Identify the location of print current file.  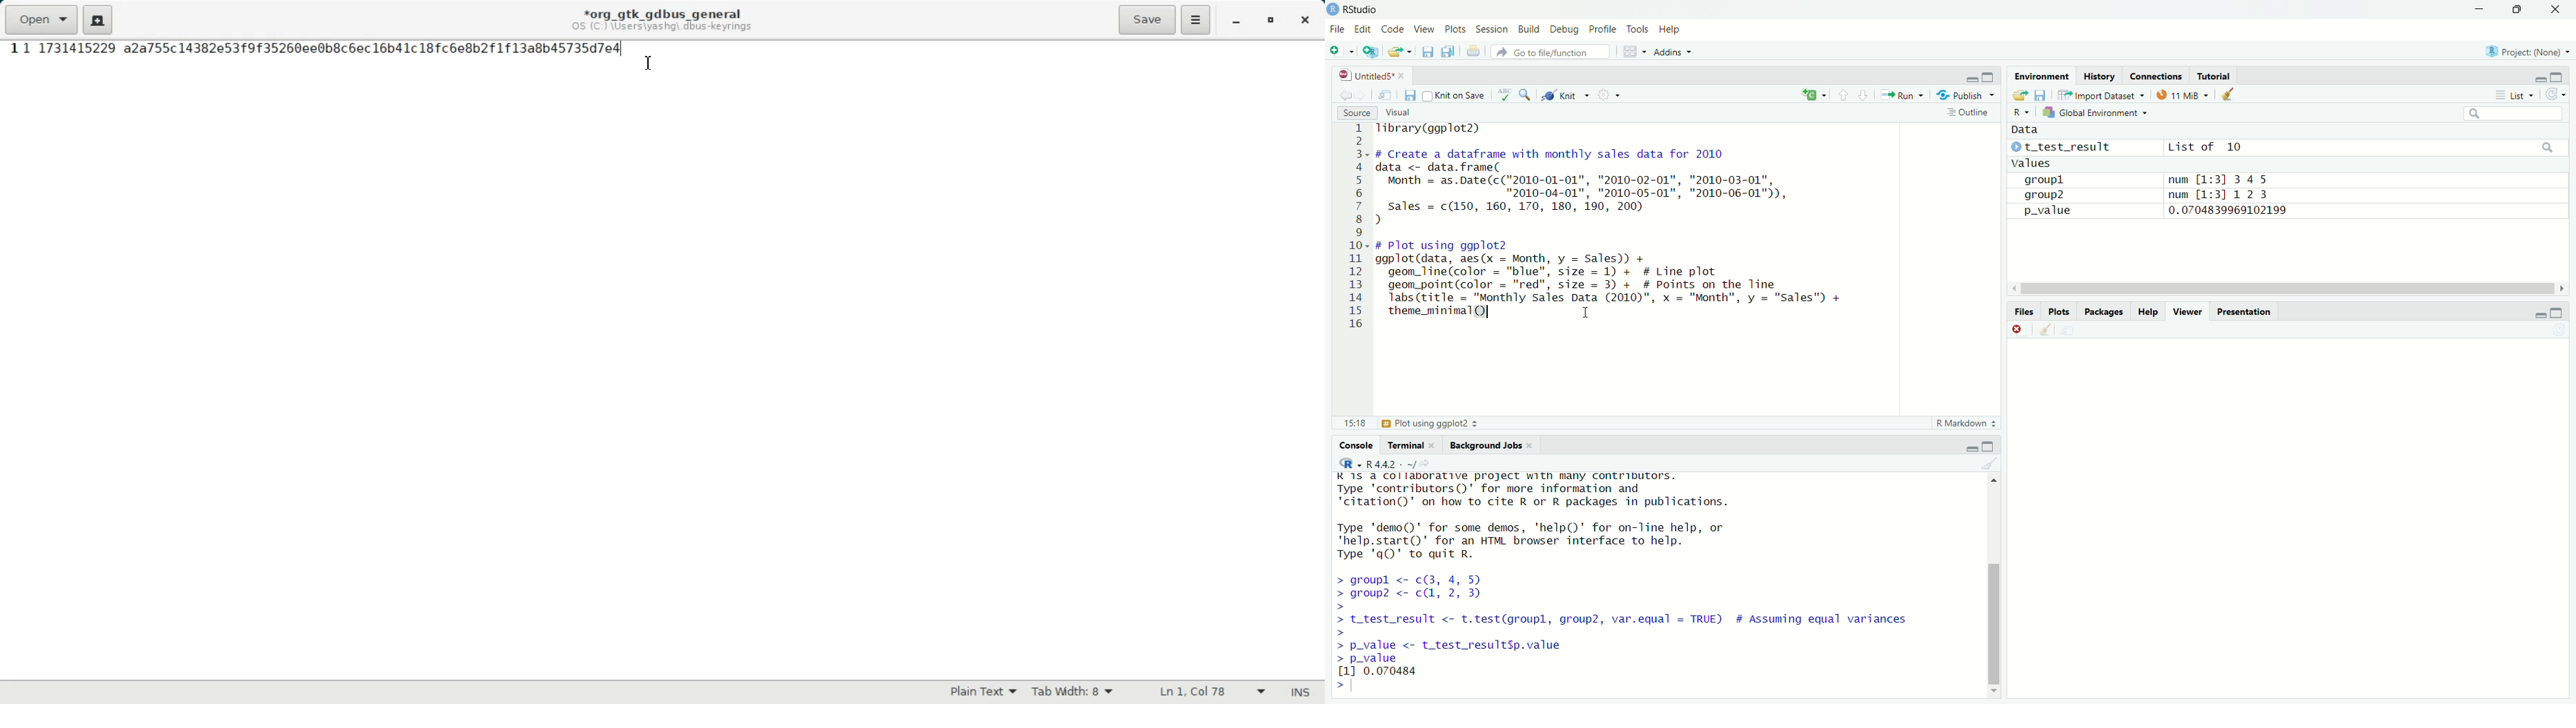
(1472, 51).